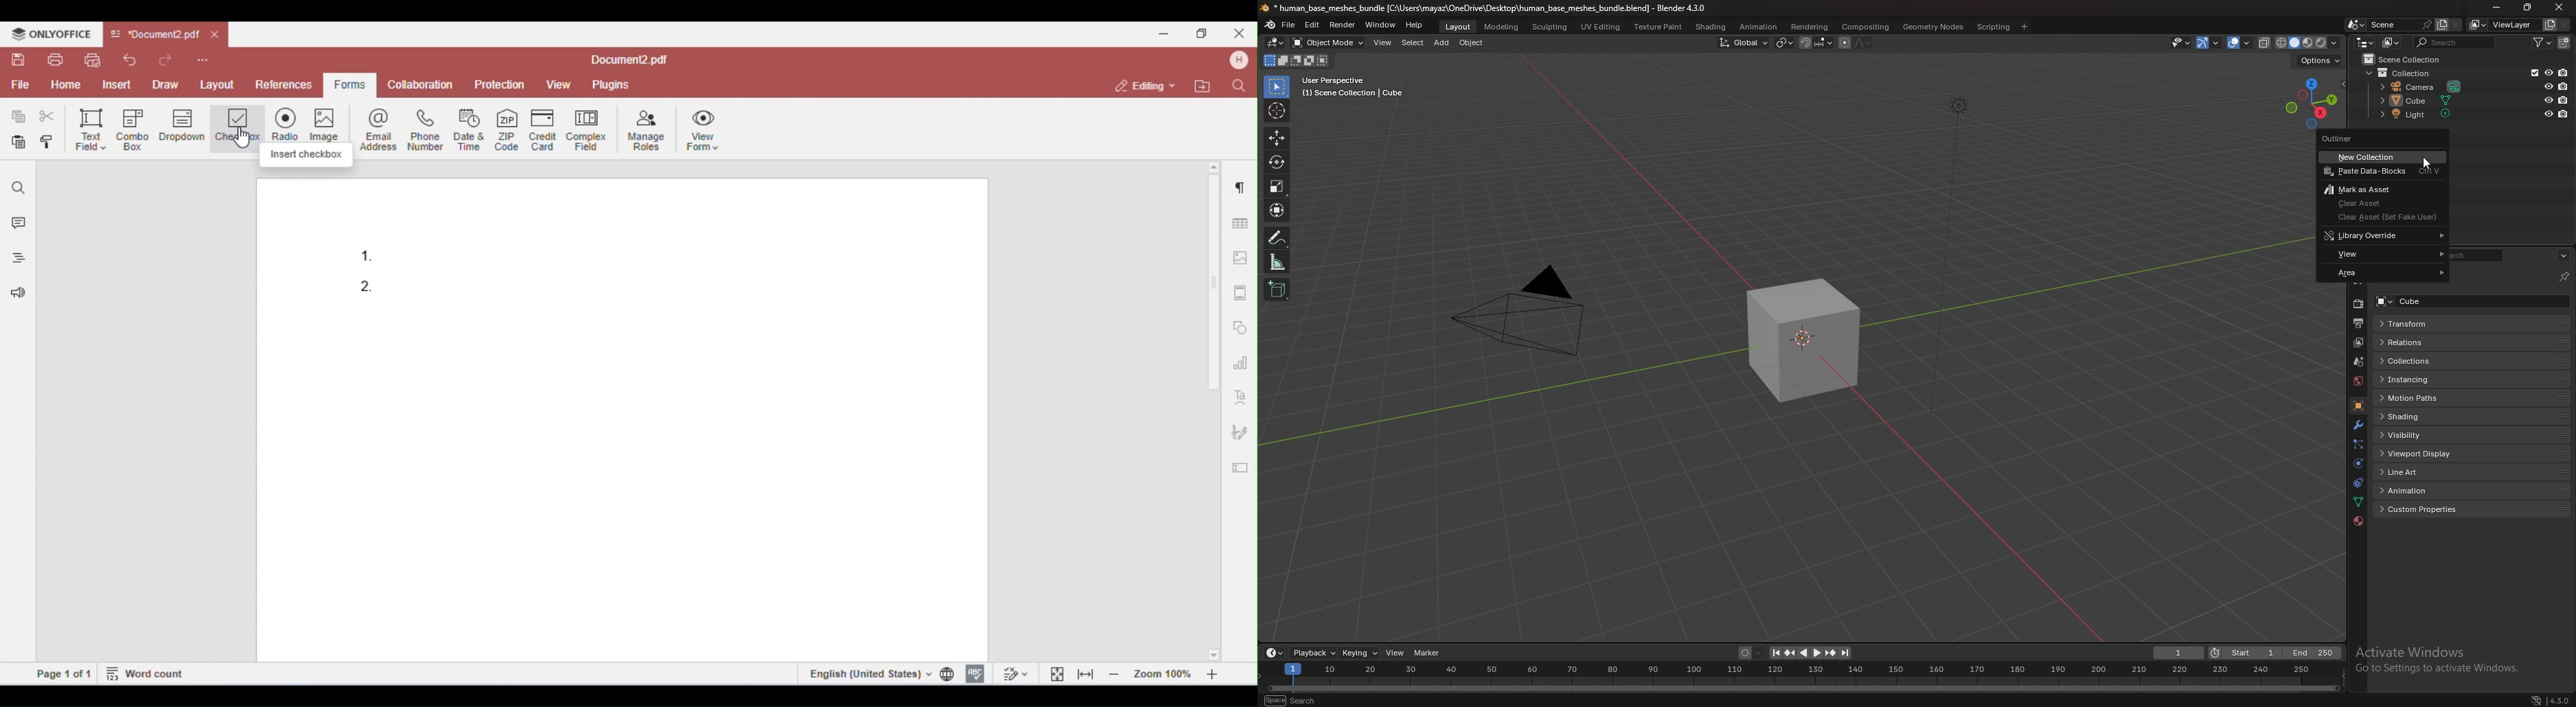 This screenshot has width=2576, height=728. What do you see at coordinates (2428, 342) in the screenshot?
I see `relations` at bounding box center [2428, 342].